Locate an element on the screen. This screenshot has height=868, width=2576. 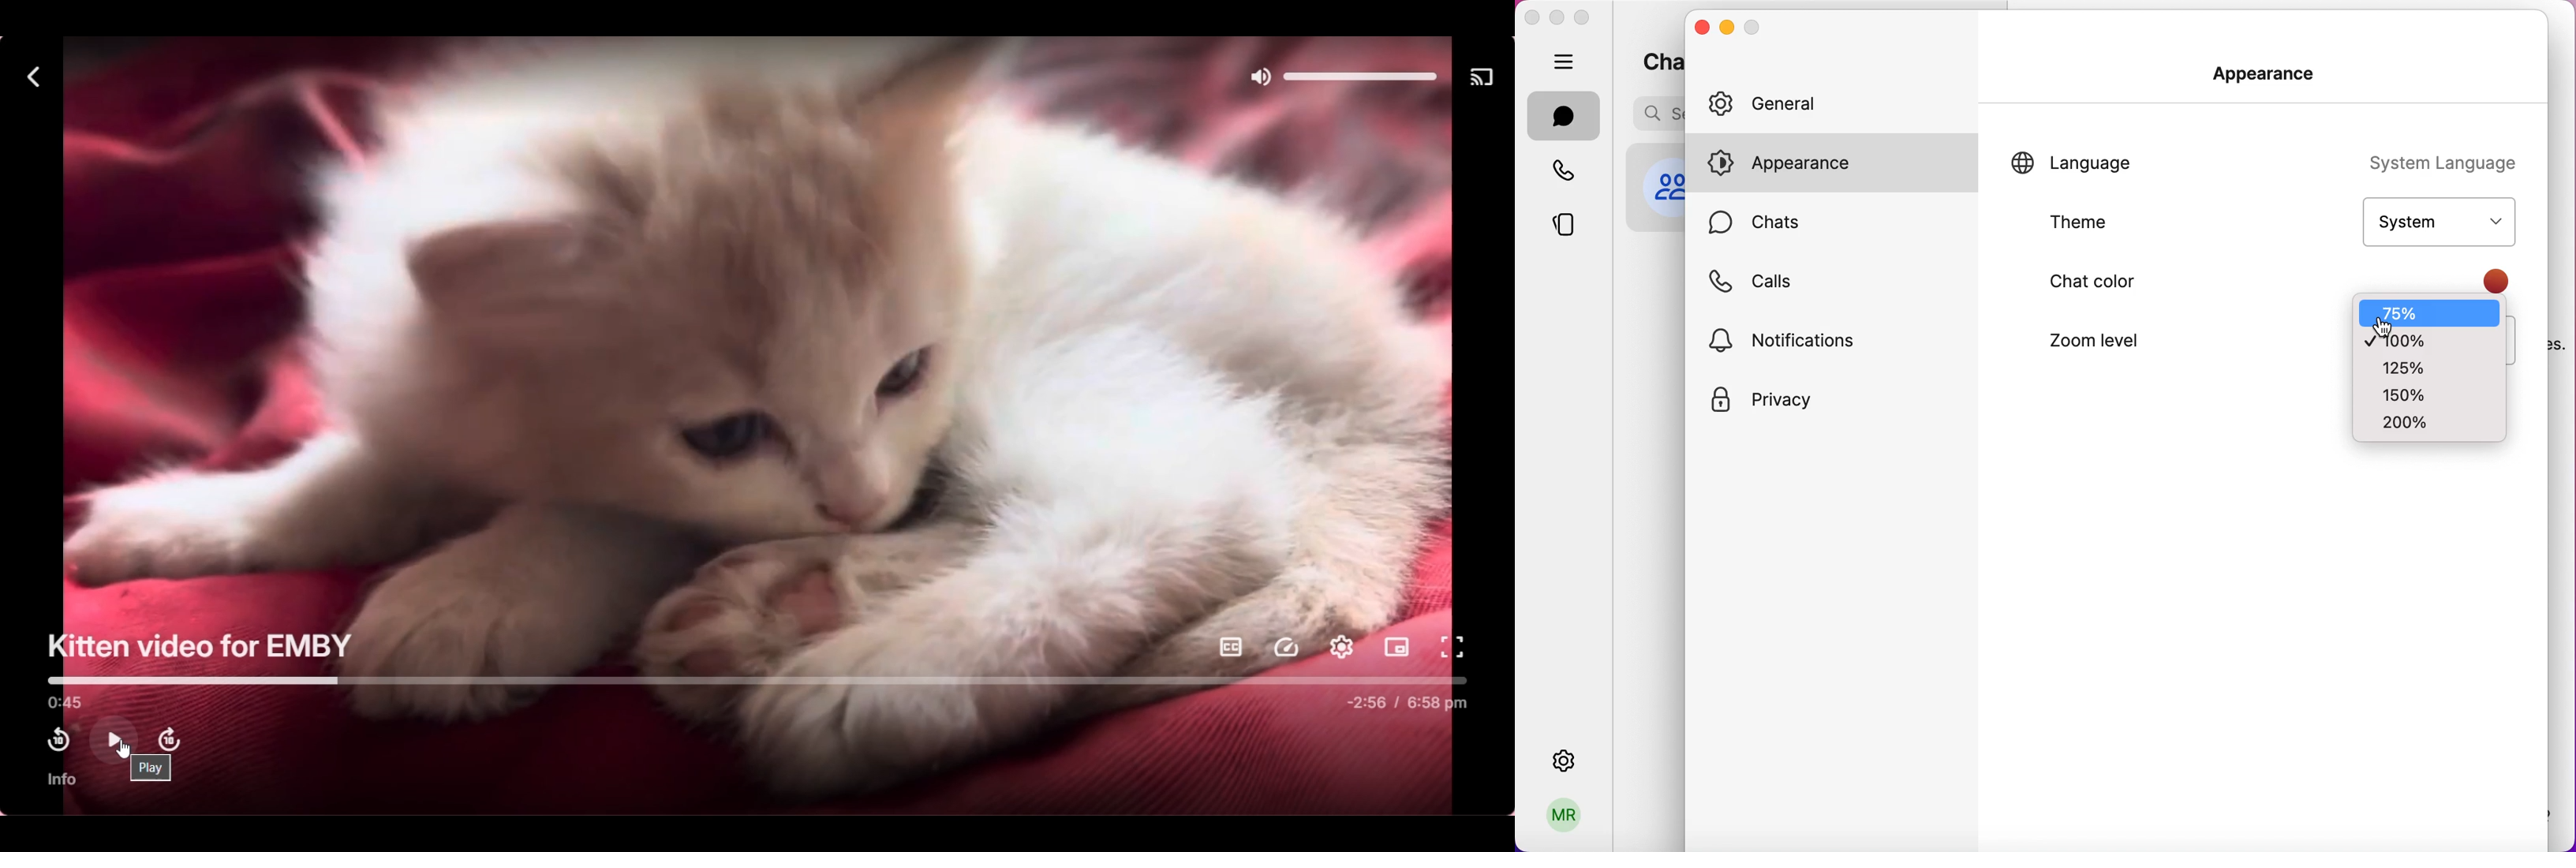
color is located at coordinates (2497, 278).